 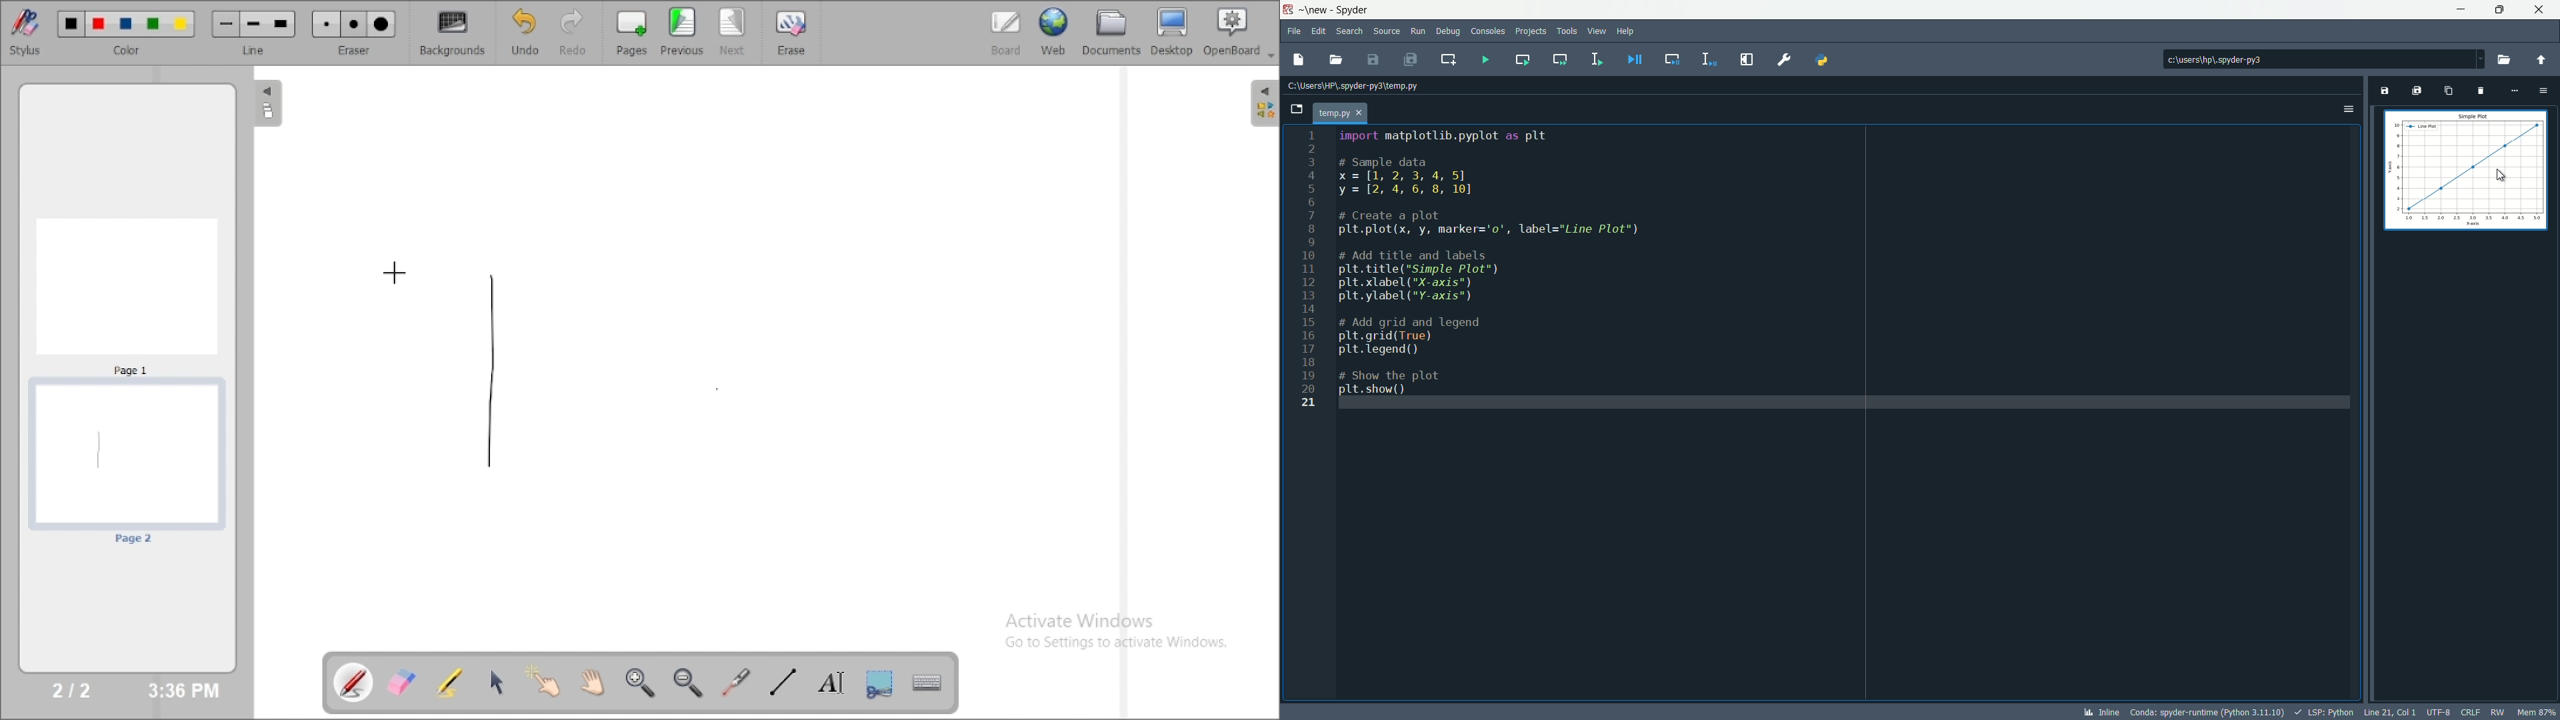 What do you see at coordinates (1483, 59) in the screenshot?
I see `run file` at bounding box center [1483, 59].